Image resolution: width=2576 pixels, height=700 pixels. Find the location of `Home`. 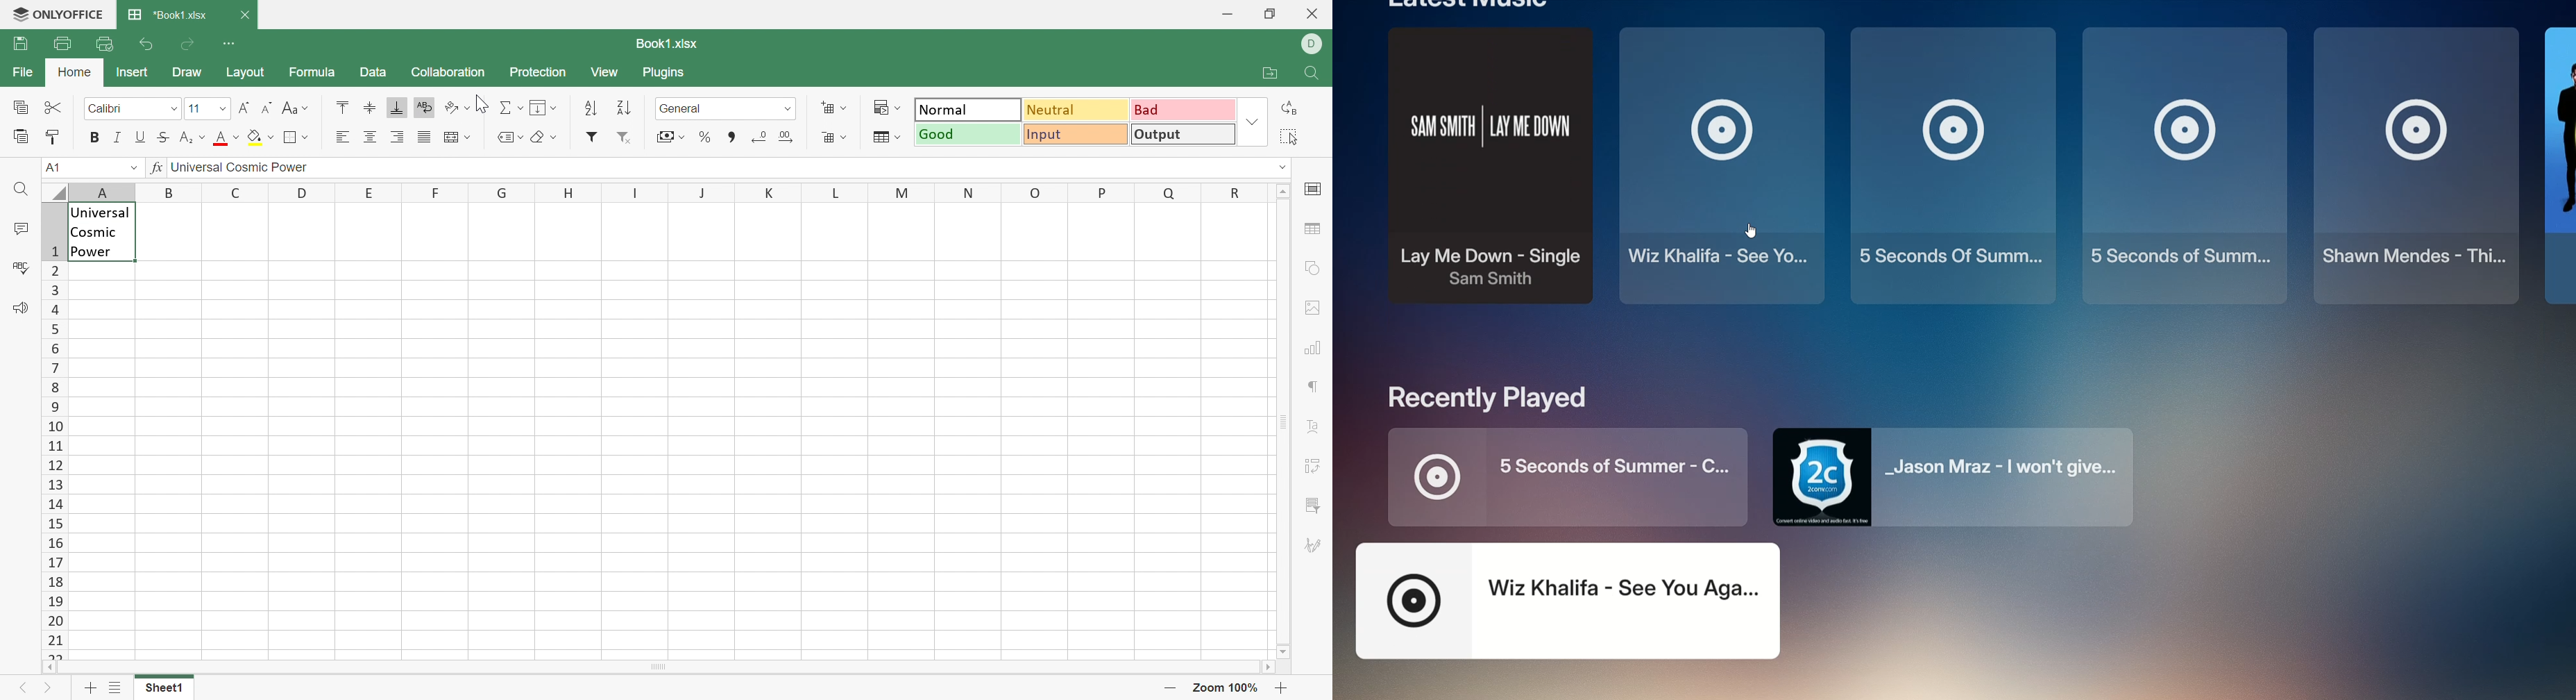

Home is located at coordinates (74, 74).